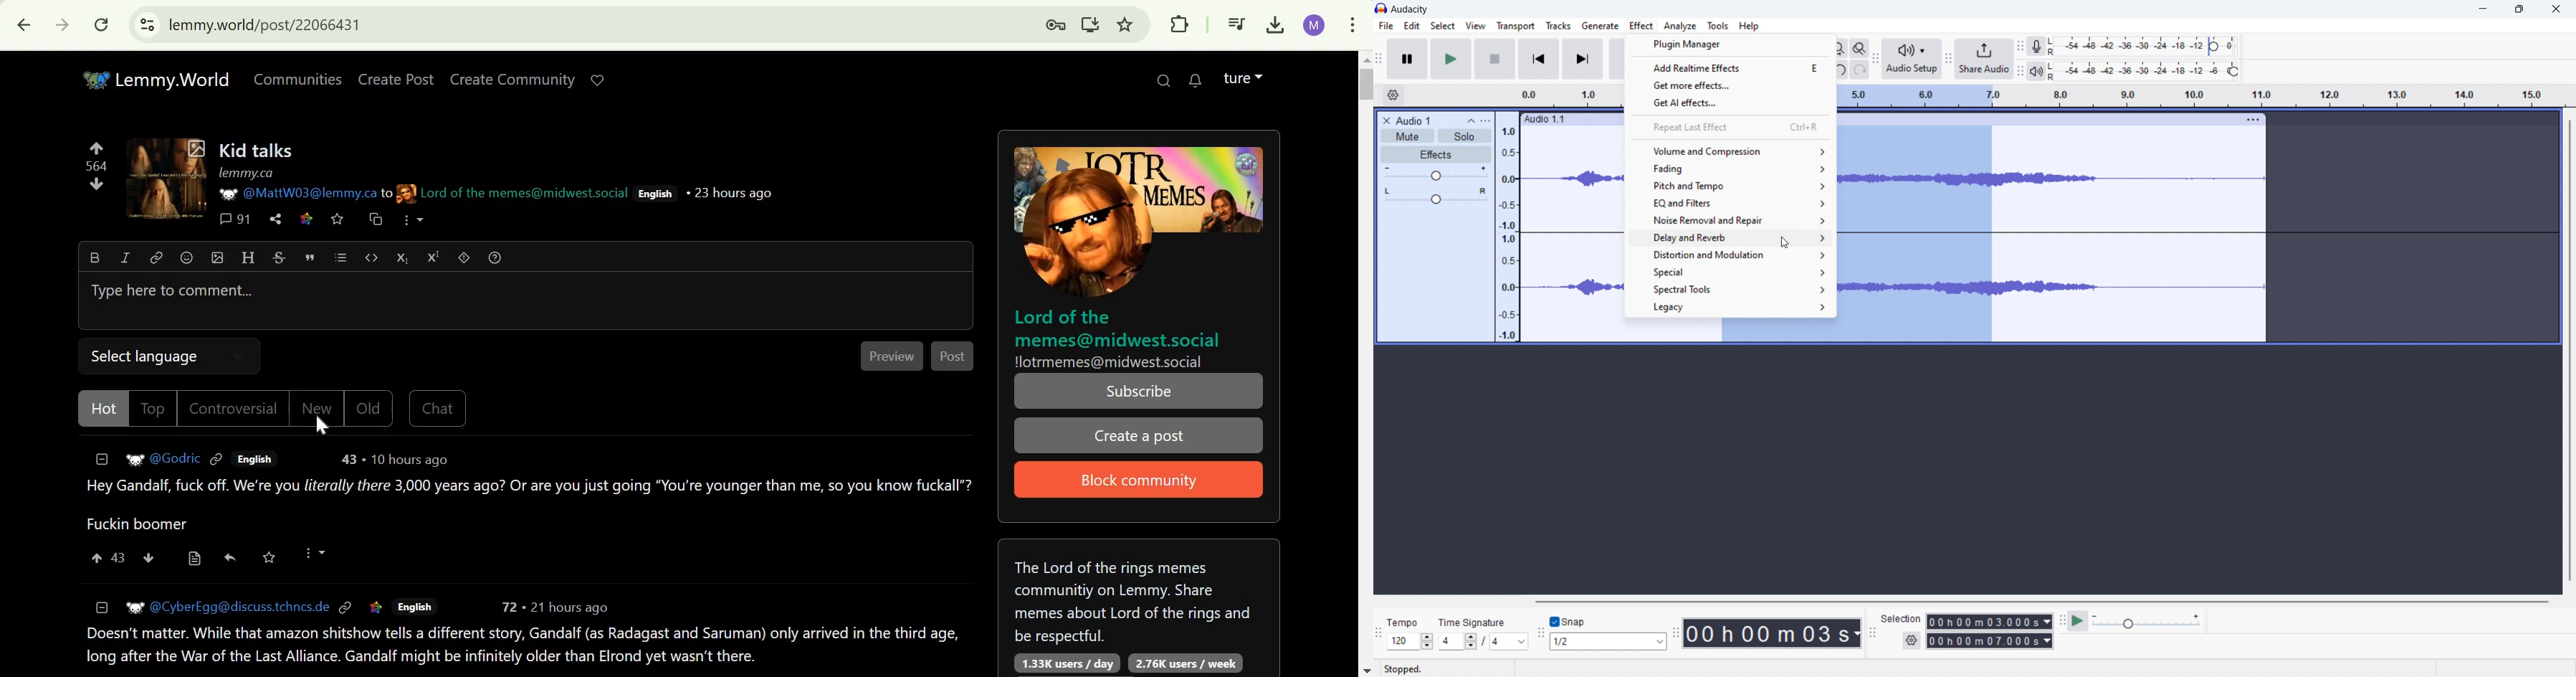  I want to click on Subscribe, so click(1139, 392).